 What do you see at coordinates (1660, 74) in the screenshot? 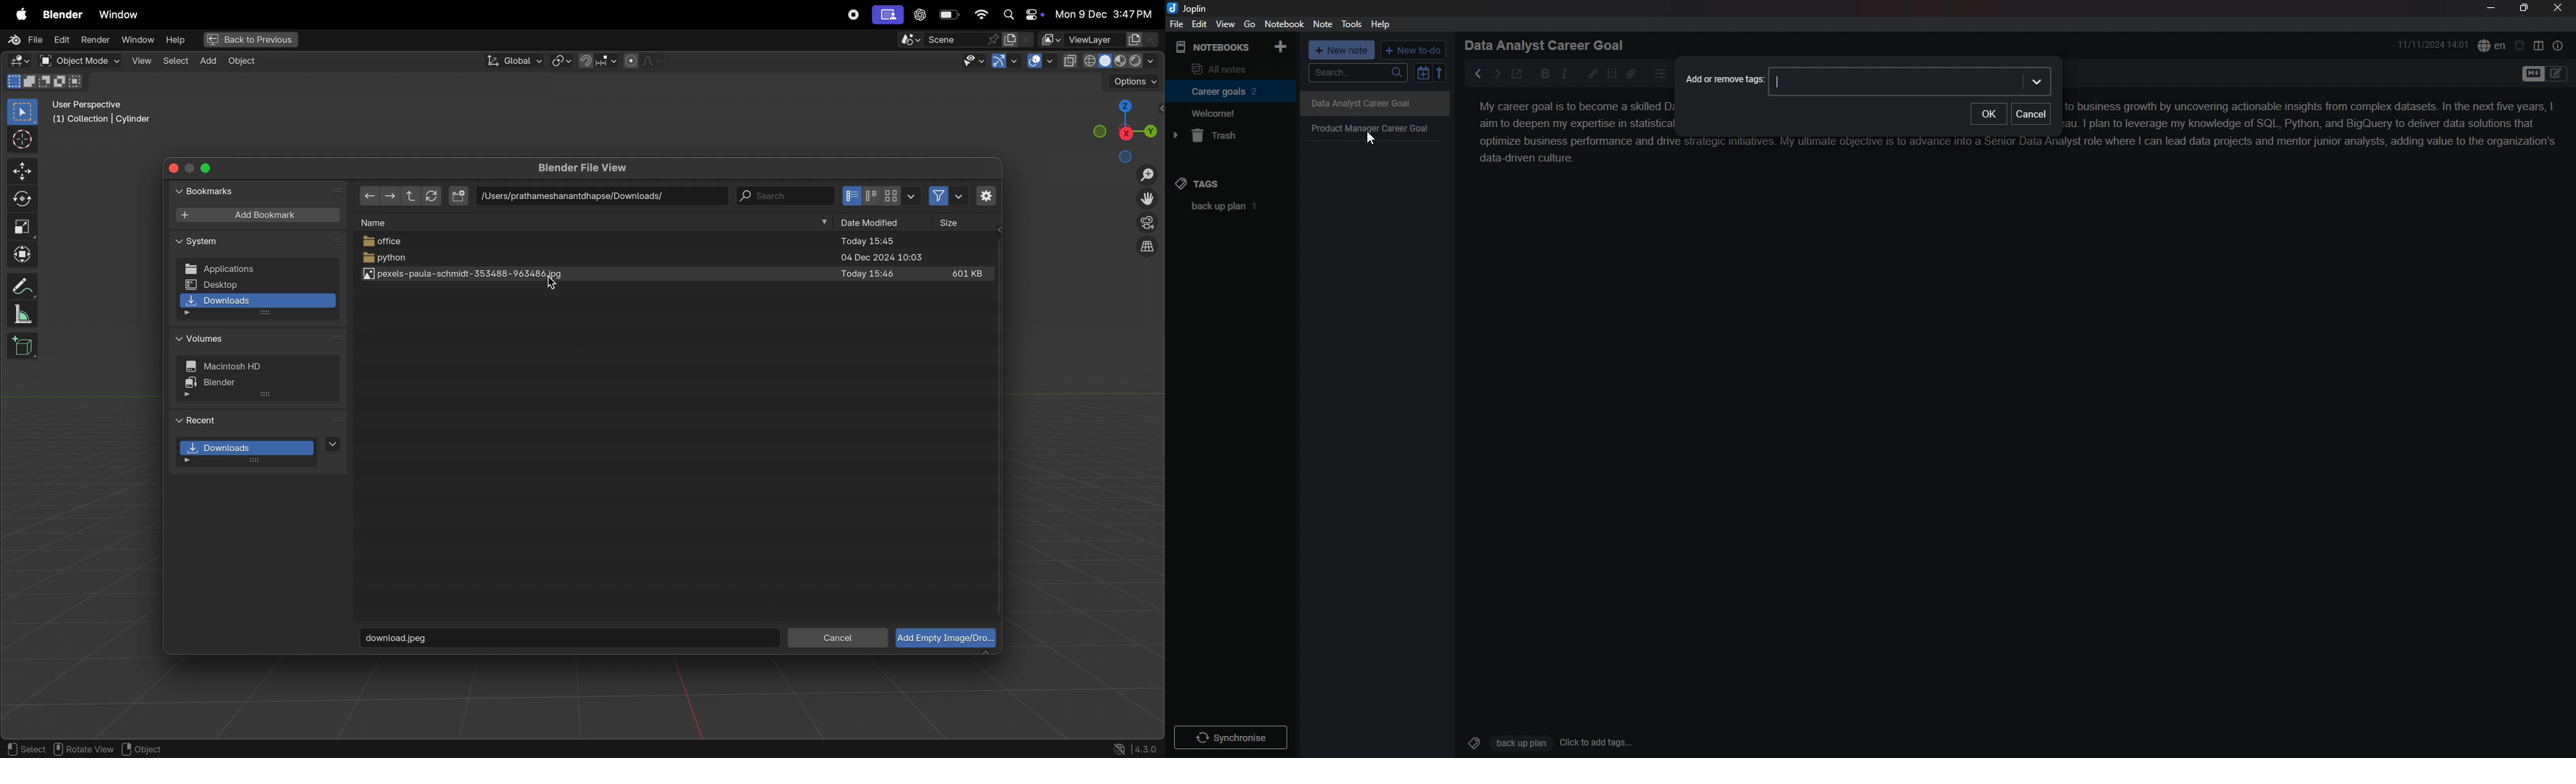
I see `bullet list` at bounding box center [1660, 74].